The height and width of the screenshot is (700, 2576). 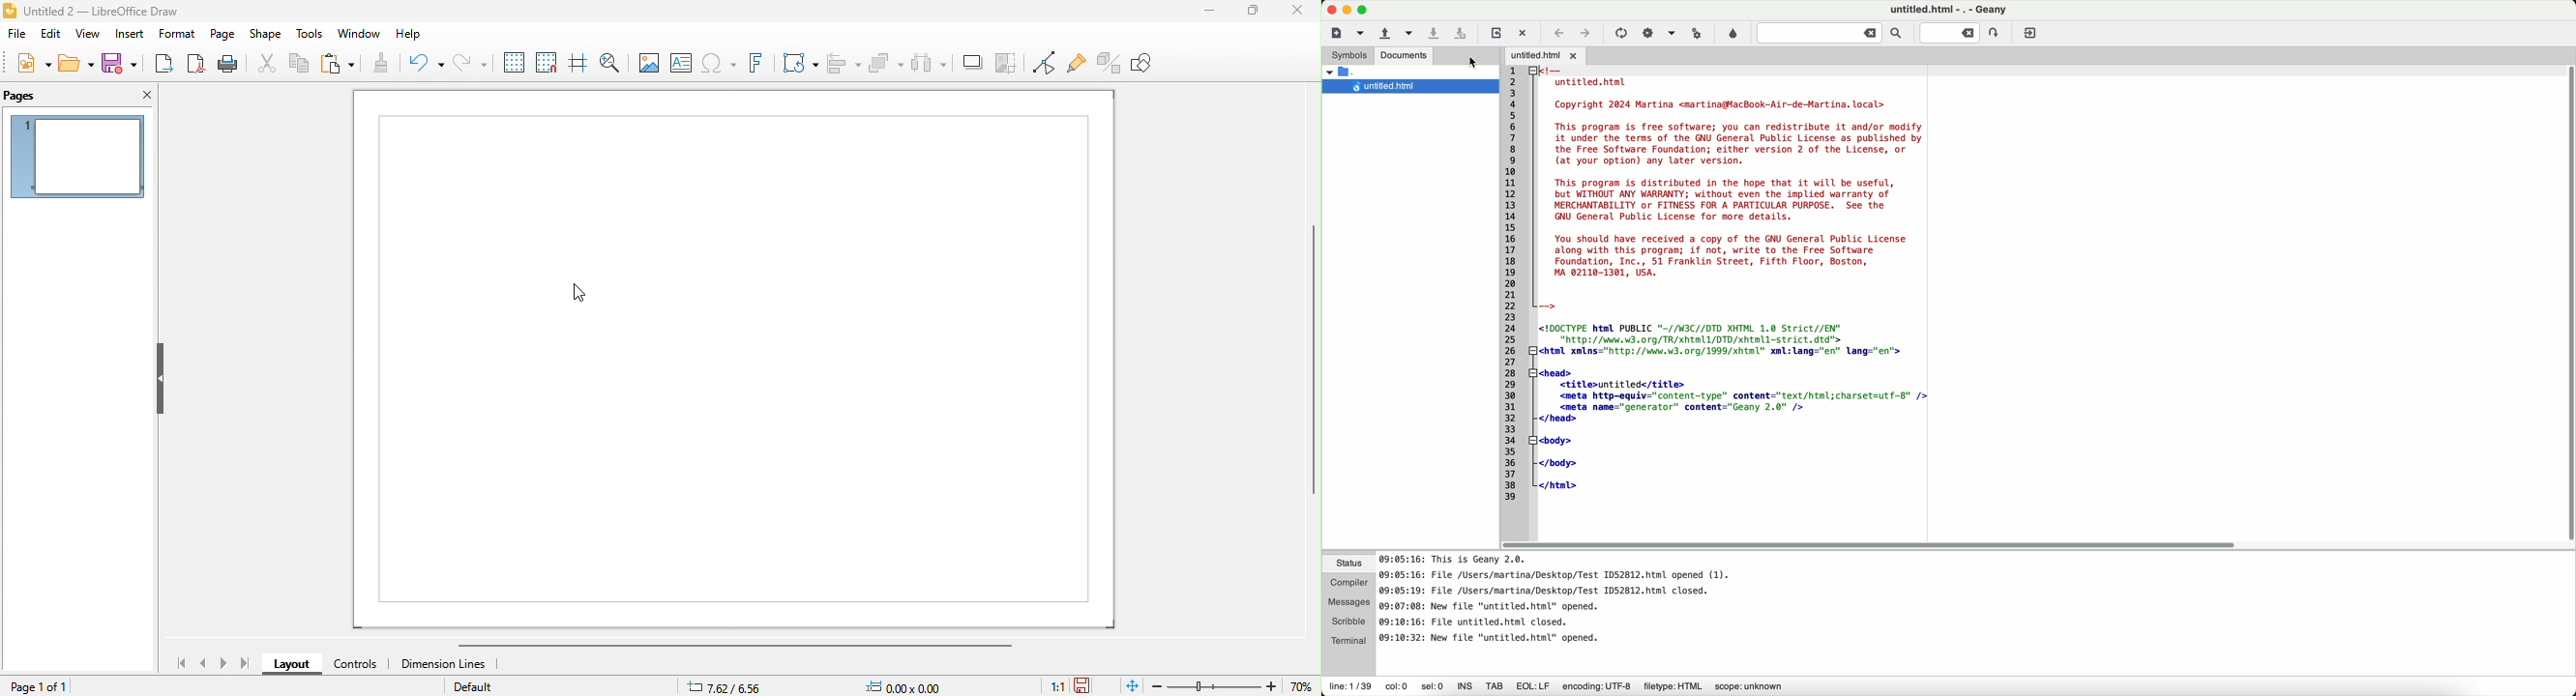 What do you see at coordinates (337, 65) in the screenshot?
I see `paste` at bounding box center [337, 65].